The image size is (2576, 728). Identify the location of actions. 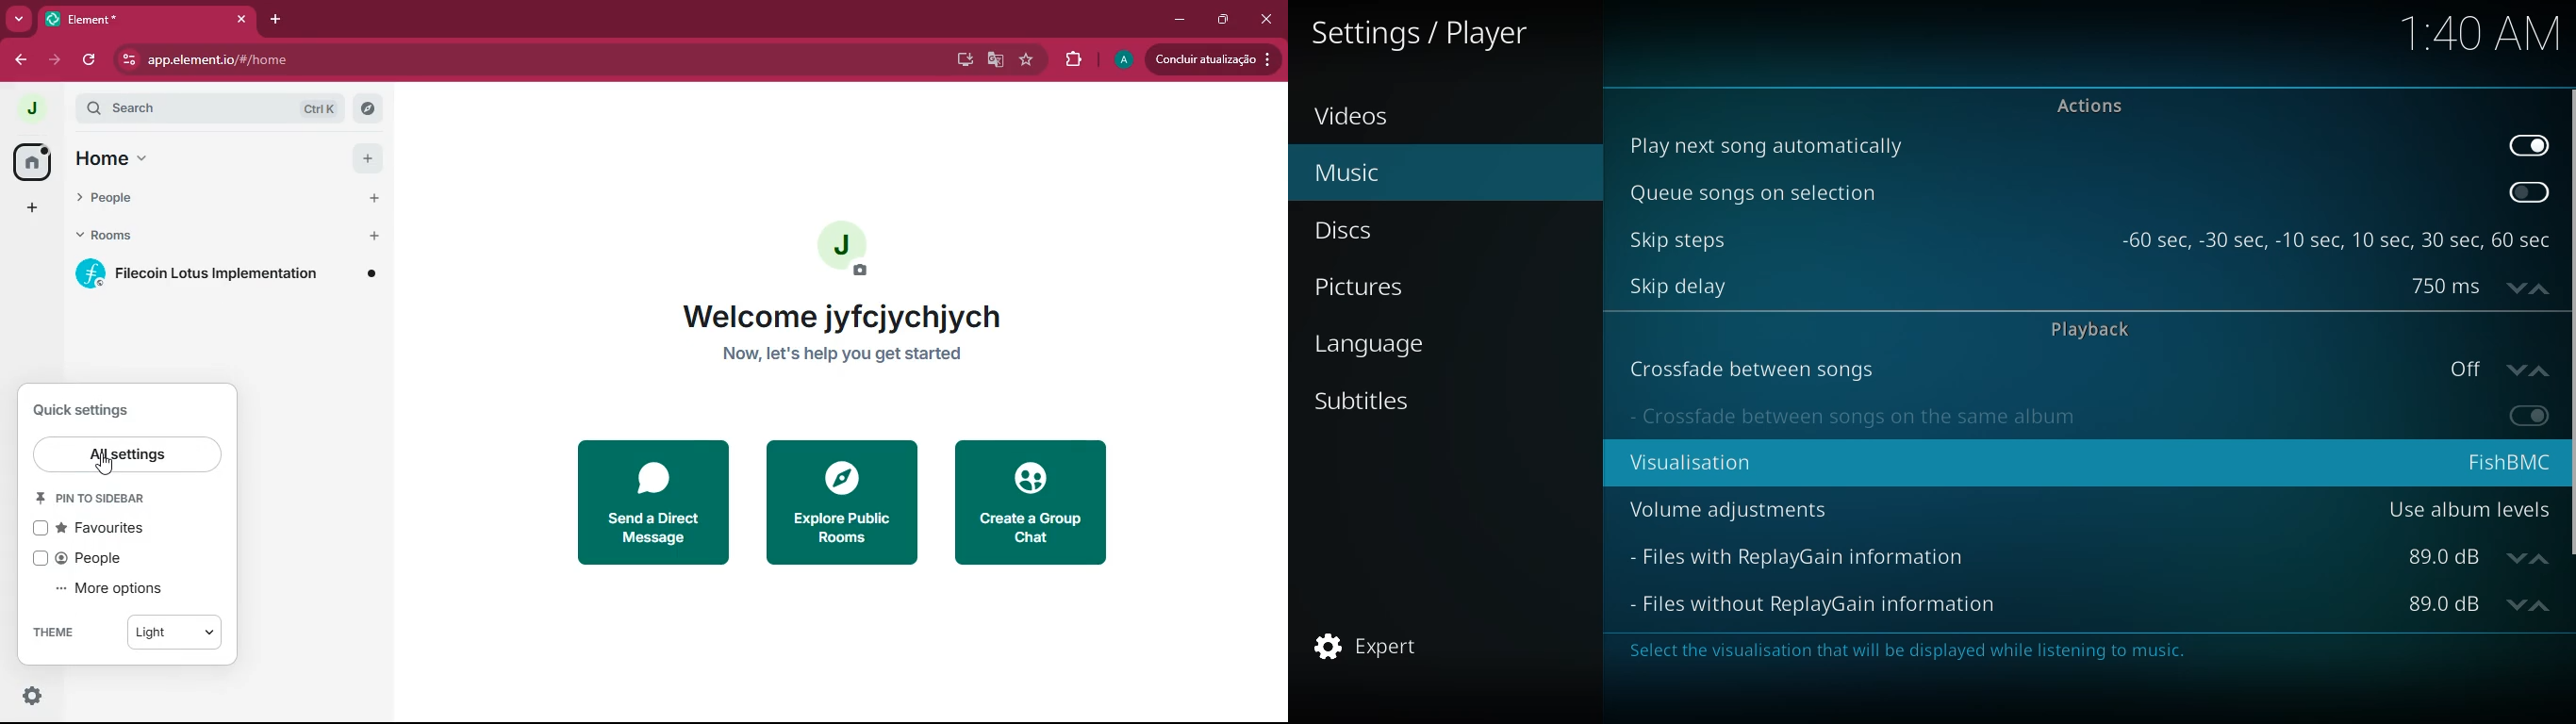
(2088, 107).